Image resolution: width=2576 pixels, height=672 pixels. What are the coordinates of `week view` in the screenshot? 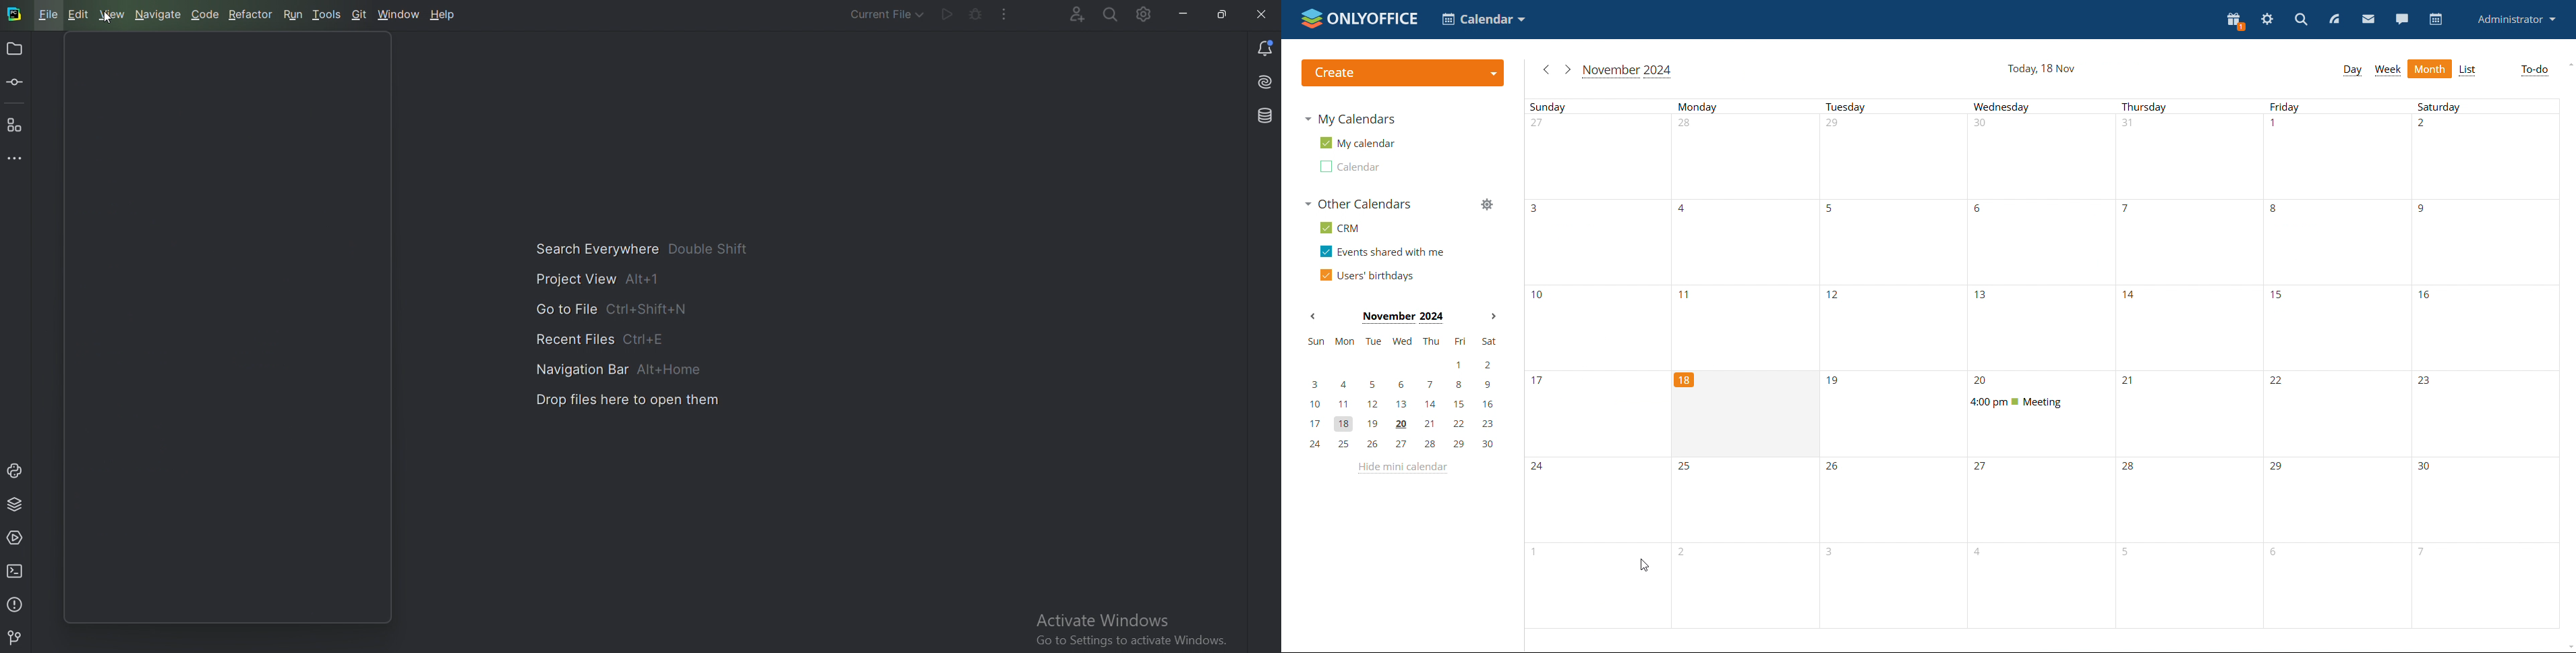 It's located at (2387, 69).